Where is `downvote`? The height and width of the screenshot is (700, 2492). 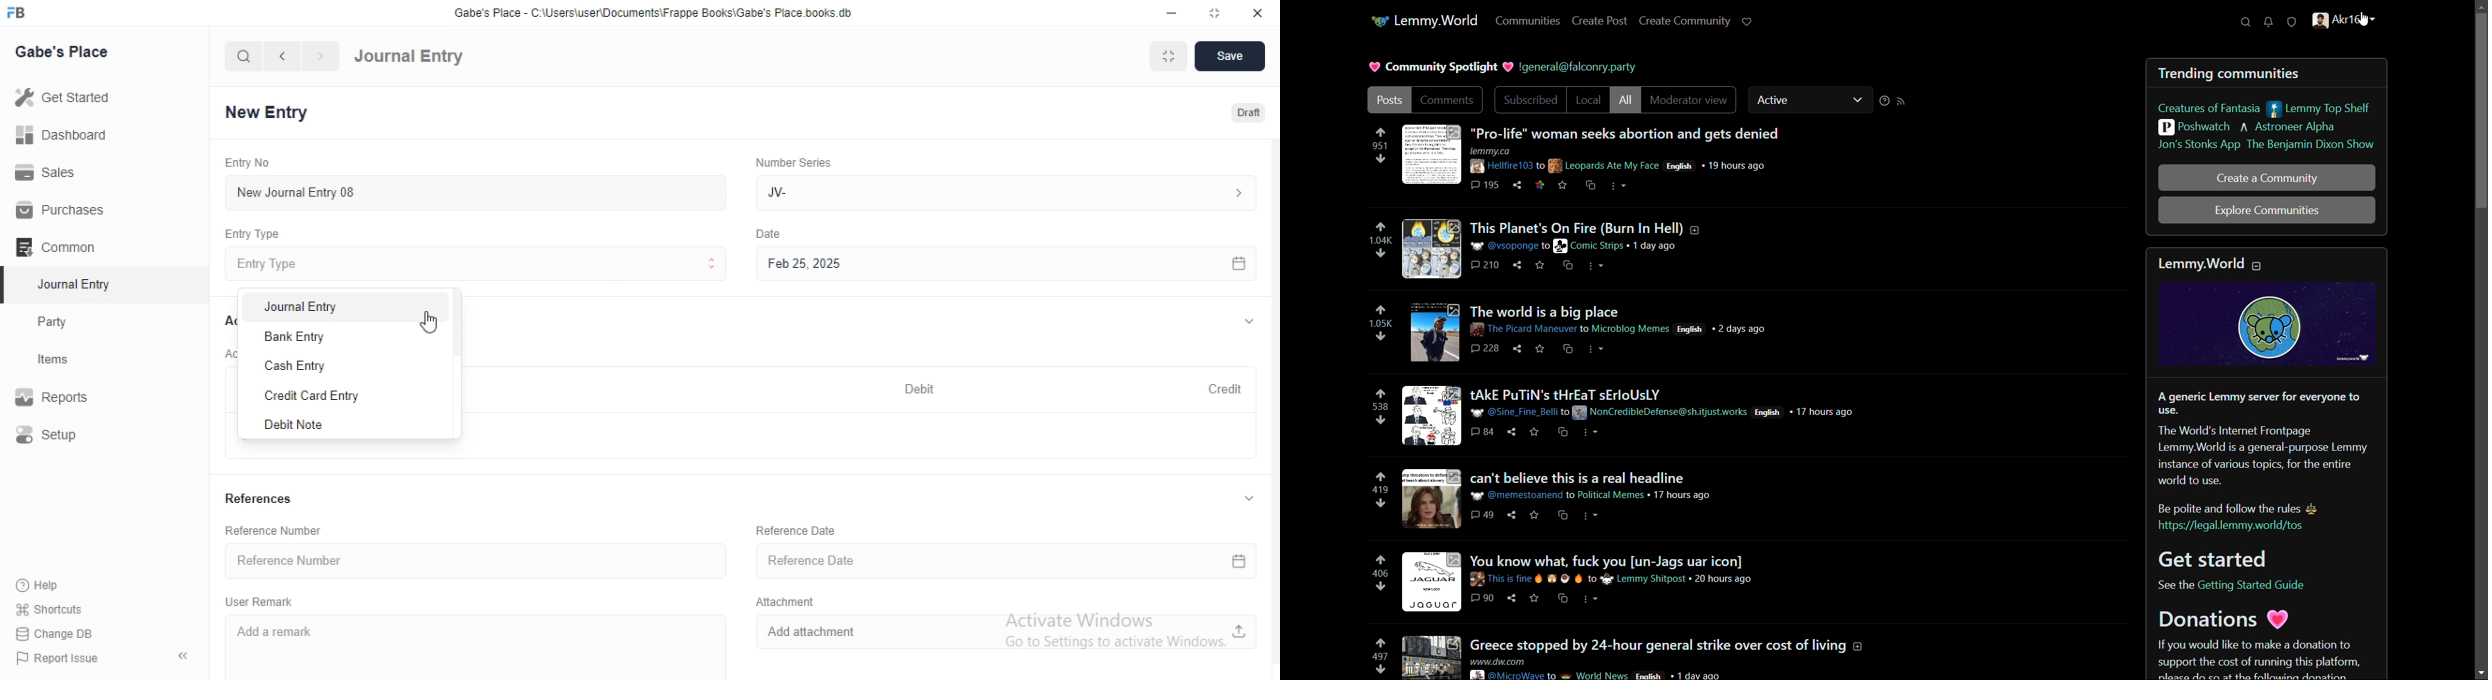 downvote is located at coordinates (1381, 337).